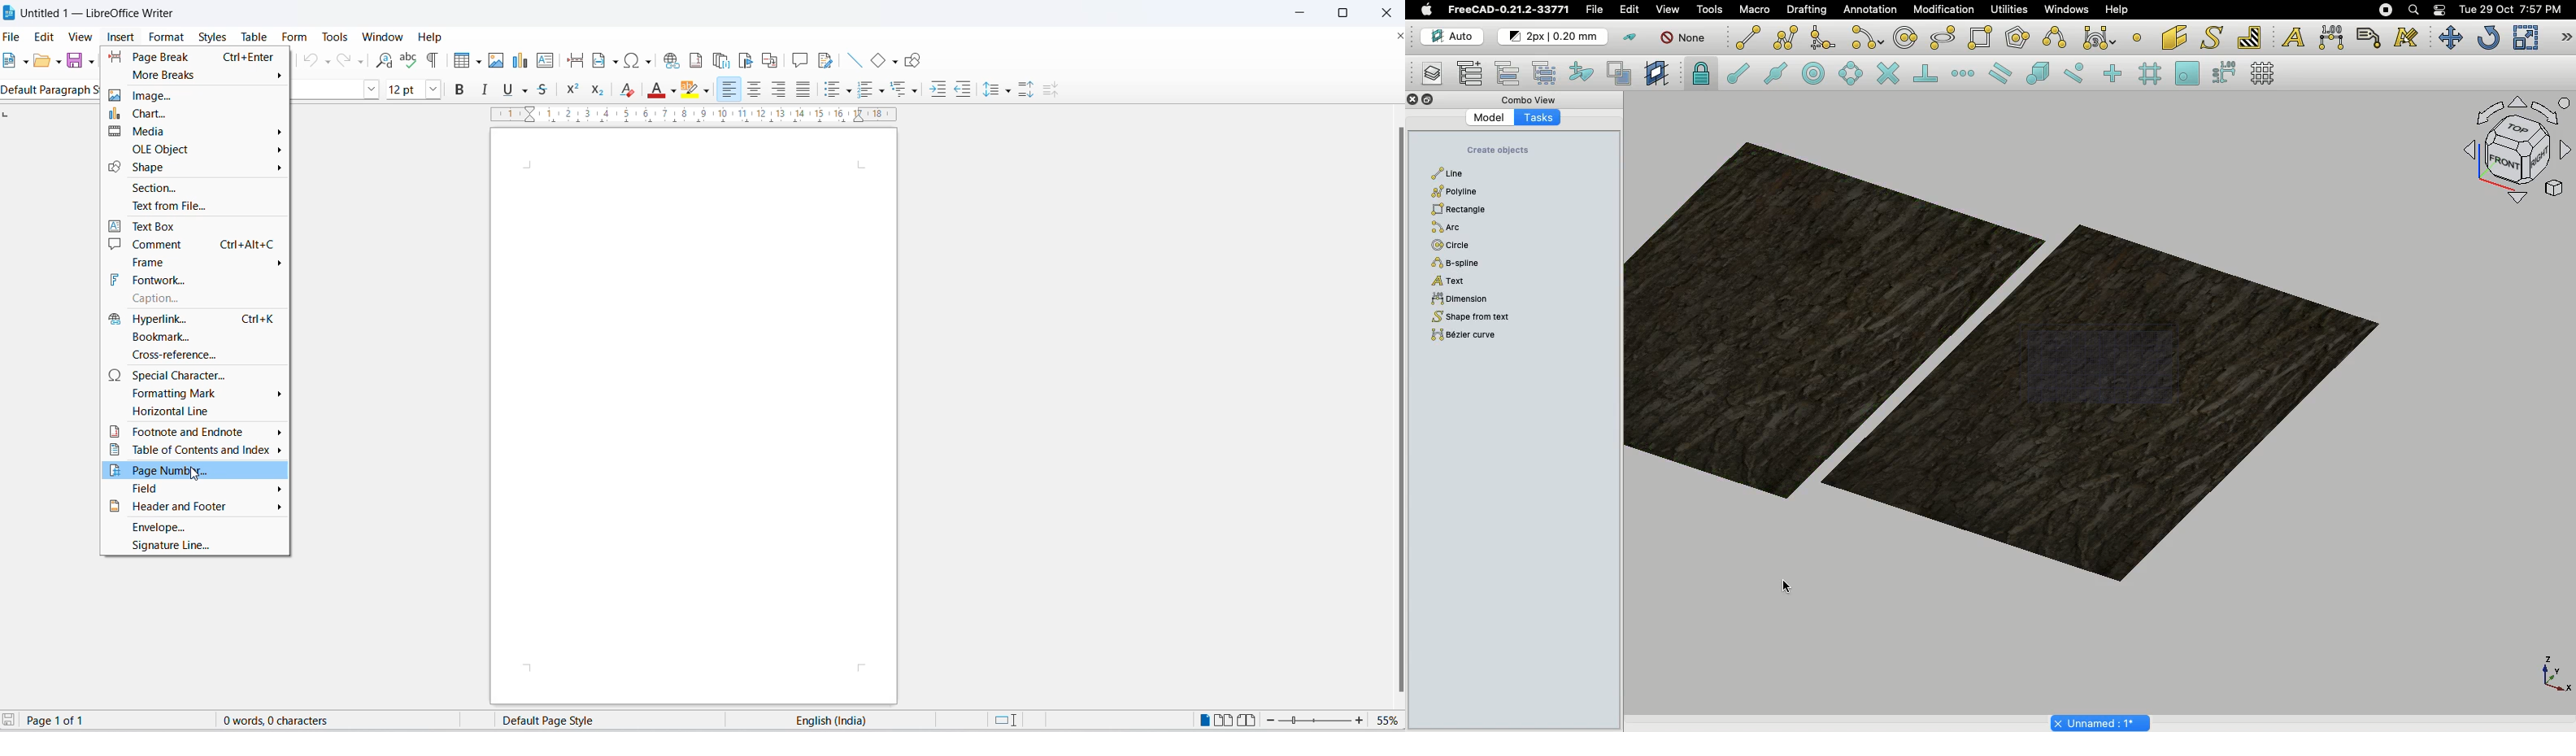 The width and height of the screenshot is (2576, 756). Describe the element at coordinates (1852, 75) in the screenshot. I see `Snap angle` at that location.